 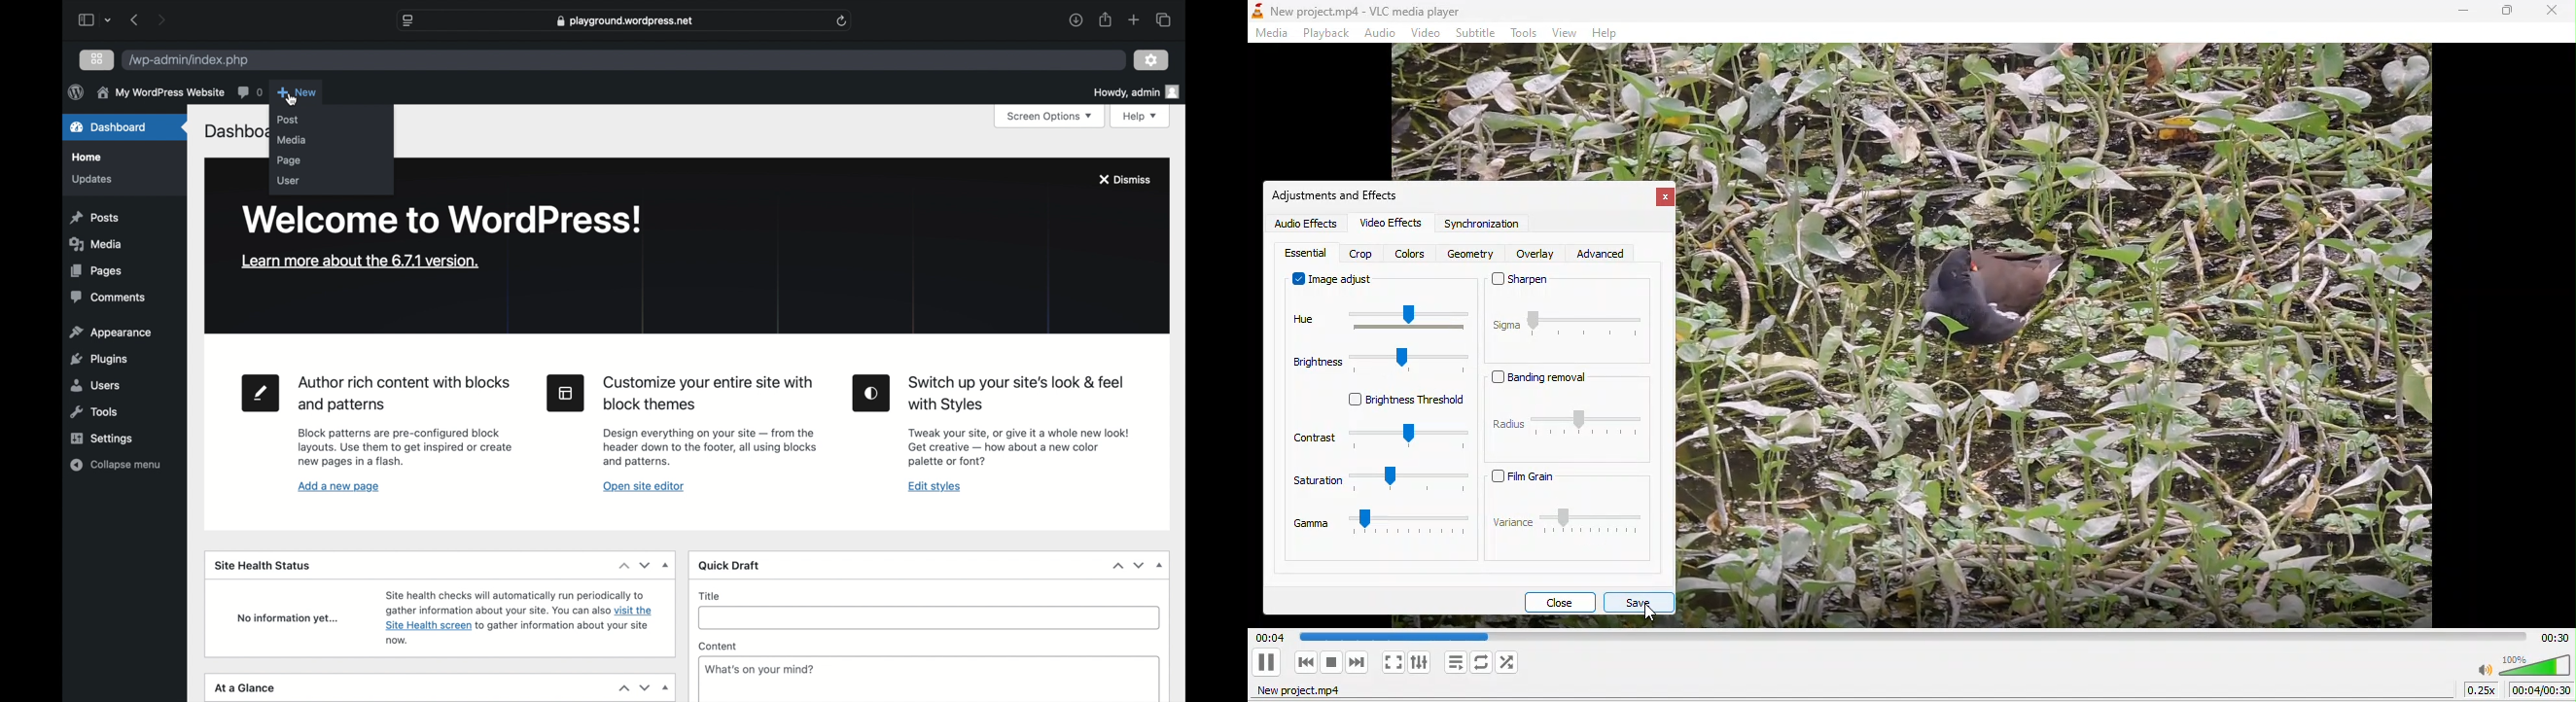 What do you see at coordinates (1378, 486) in the screenshot?
I see `saturation` at bounding box center [1378, 486].